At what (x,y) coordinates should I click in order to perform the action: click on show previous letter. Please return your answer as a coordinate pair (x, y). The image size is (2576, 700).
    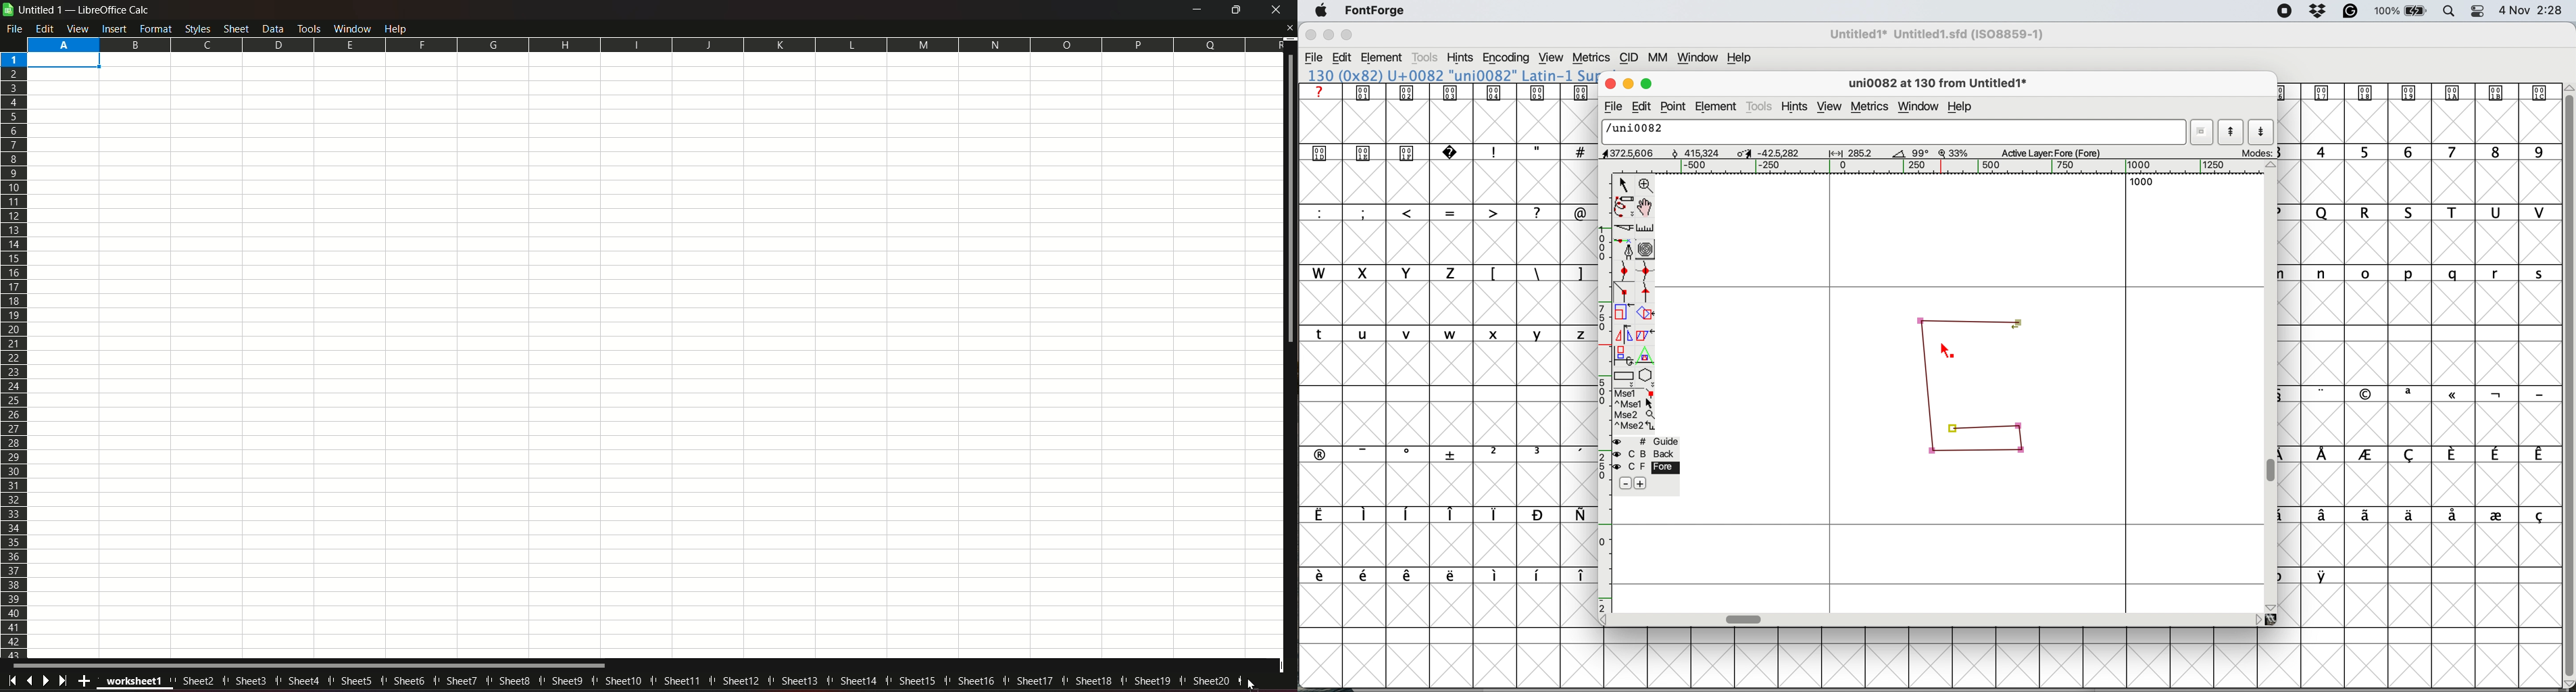
    Looking at the image, I should click on (2233, 131).